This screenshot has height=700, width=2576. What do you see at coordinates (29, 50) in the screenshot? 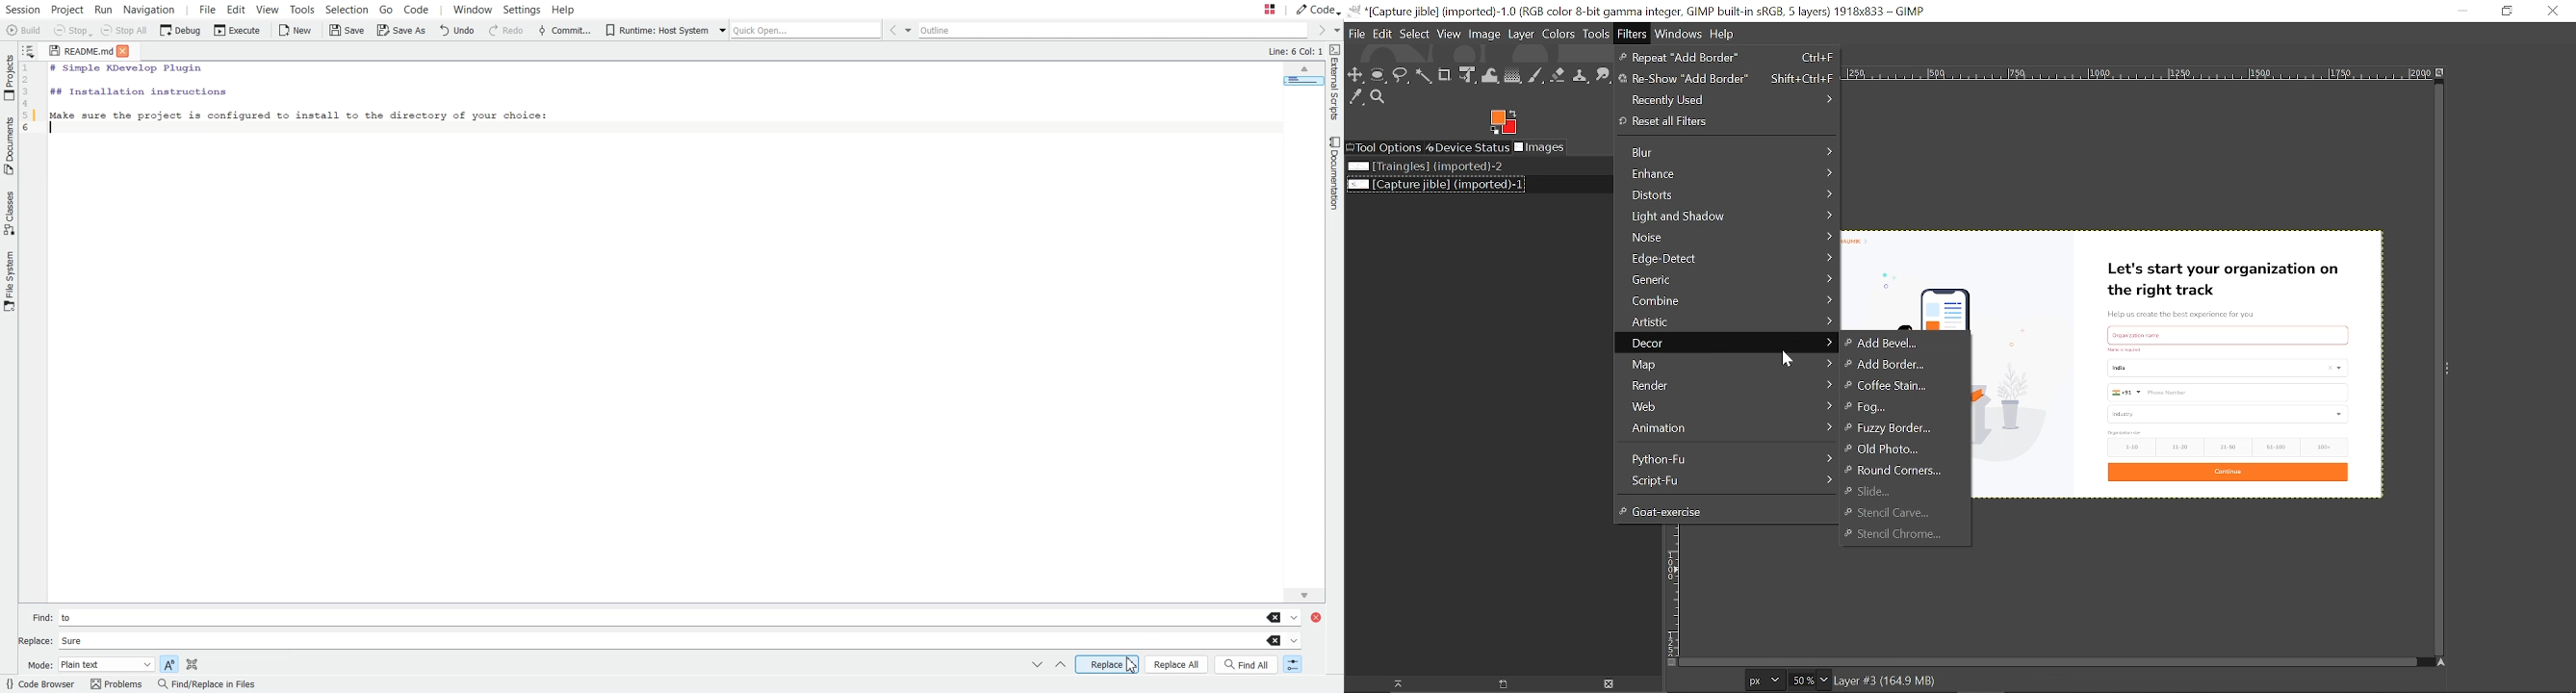
I see `Show sorted list` at bounding box center [29, 50].